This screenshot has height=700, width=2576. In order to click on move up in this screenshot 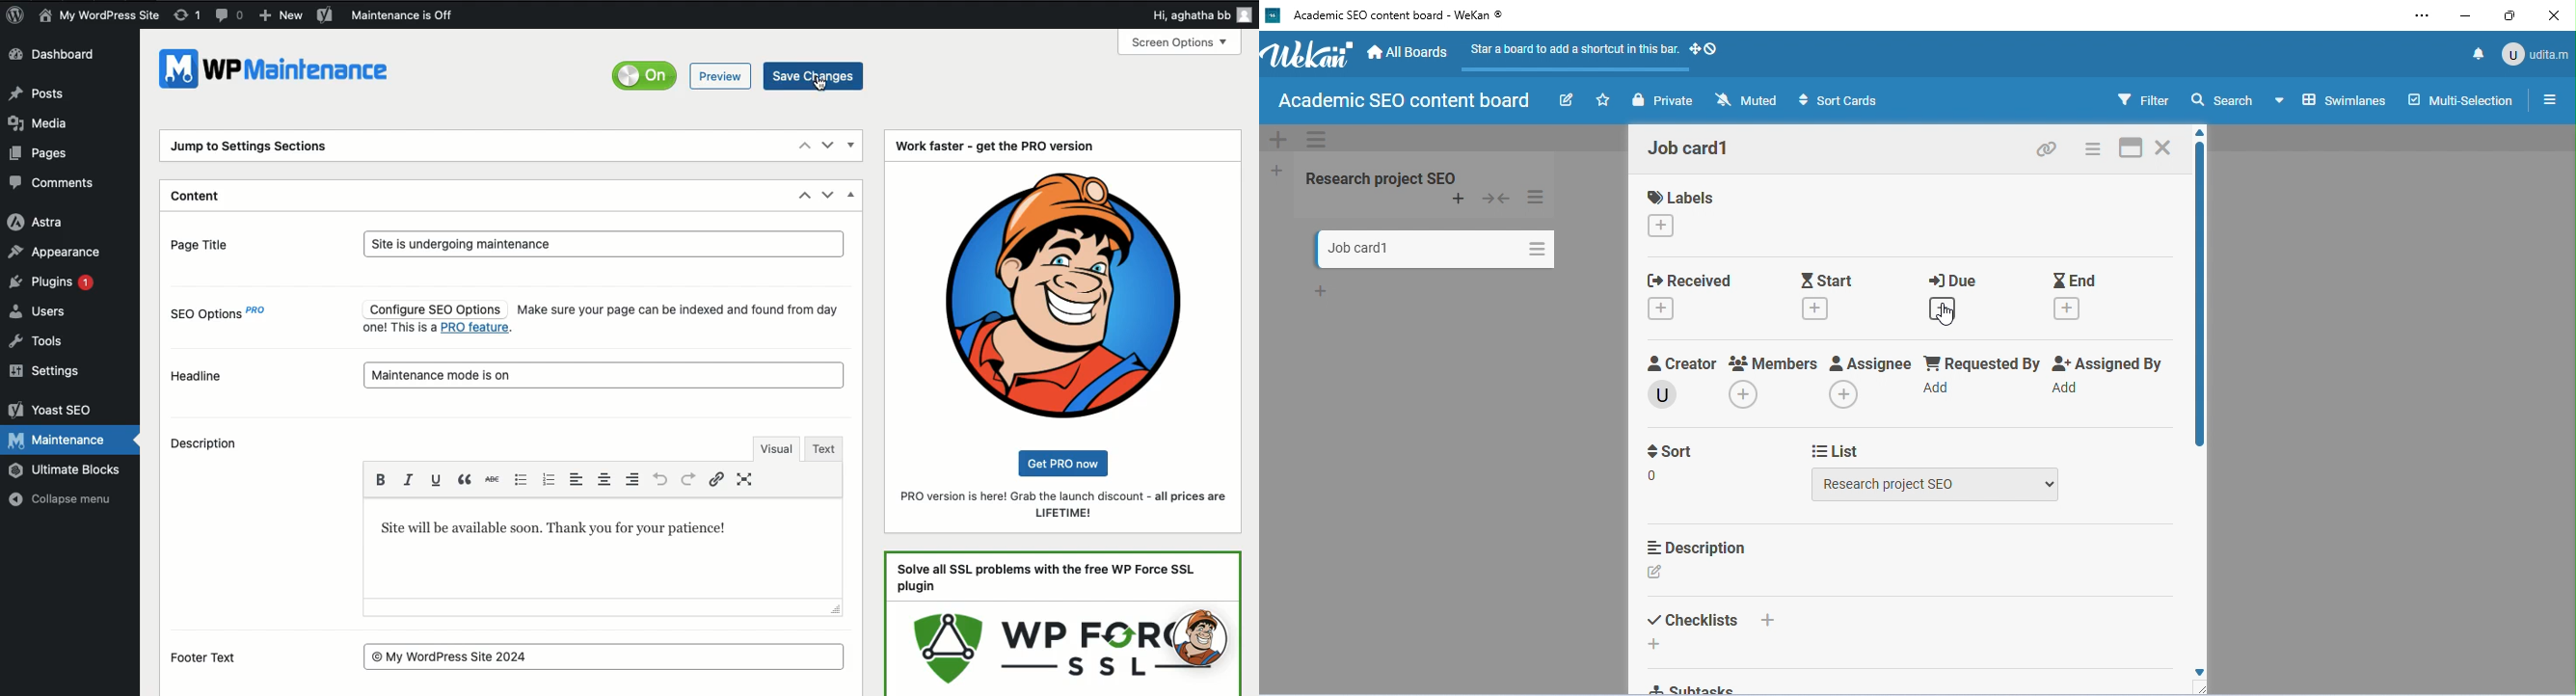, I will do `click(2201, 134)`.